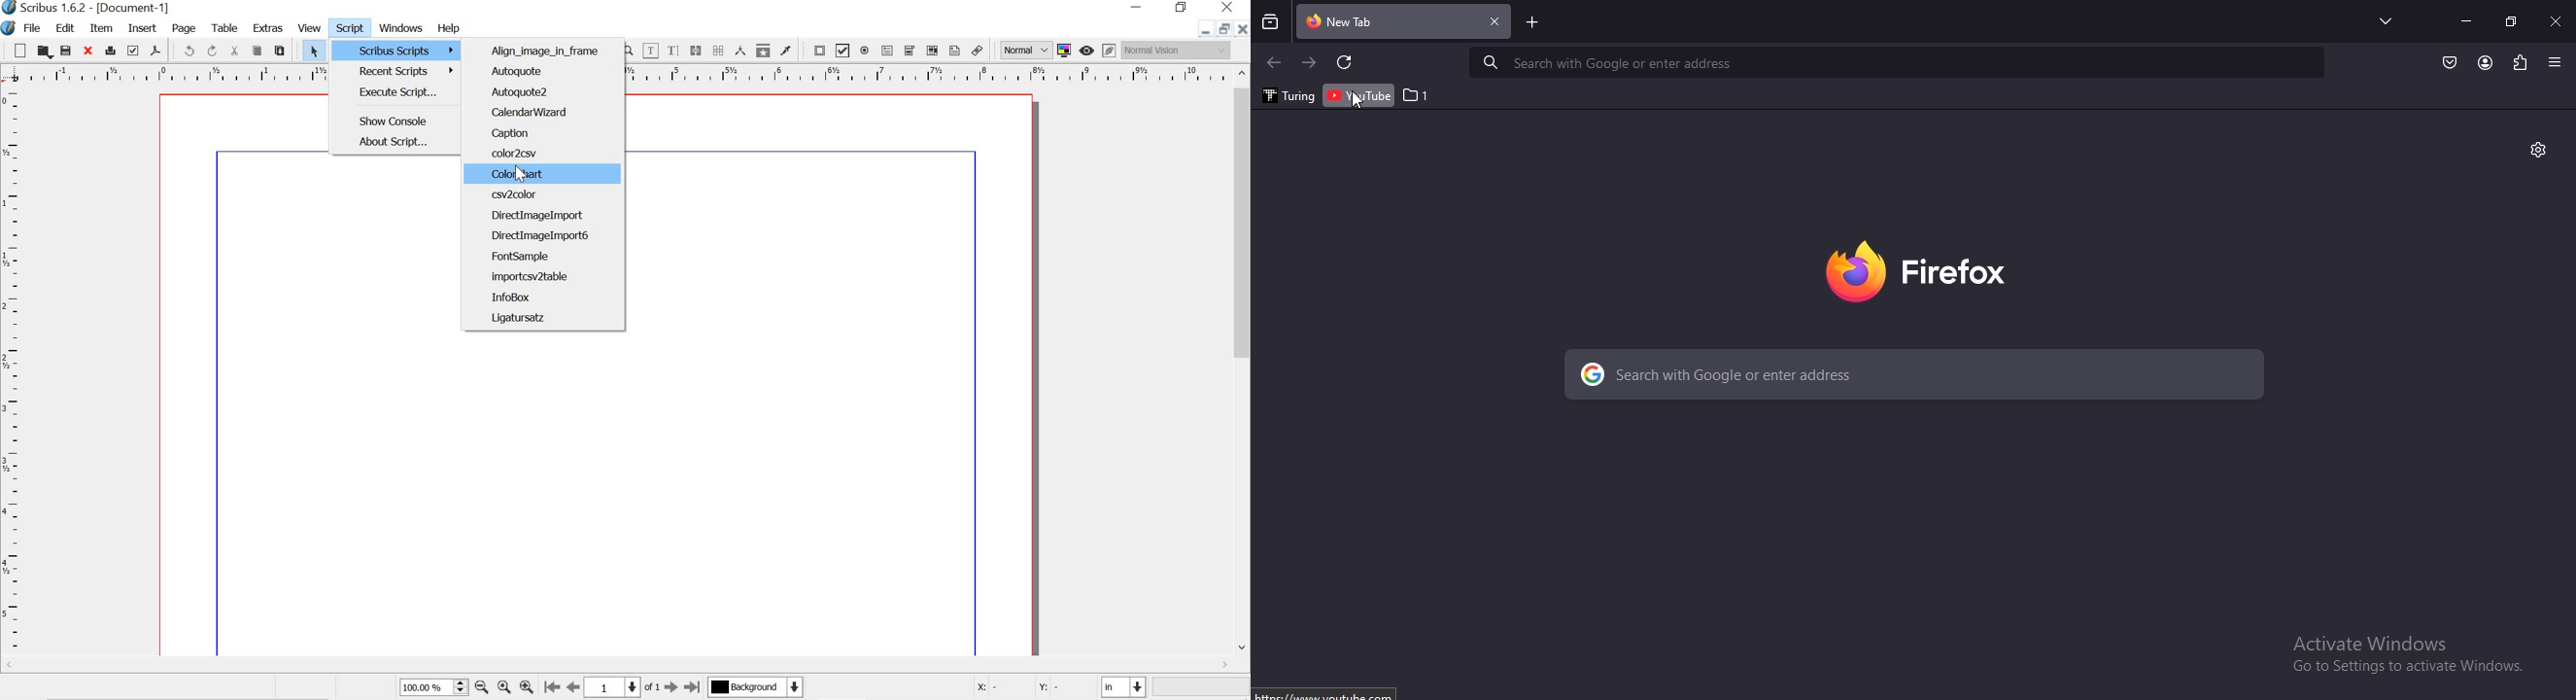 This screenshot has height=700, width=2576. I want to click on cursor, so click(521, 173).